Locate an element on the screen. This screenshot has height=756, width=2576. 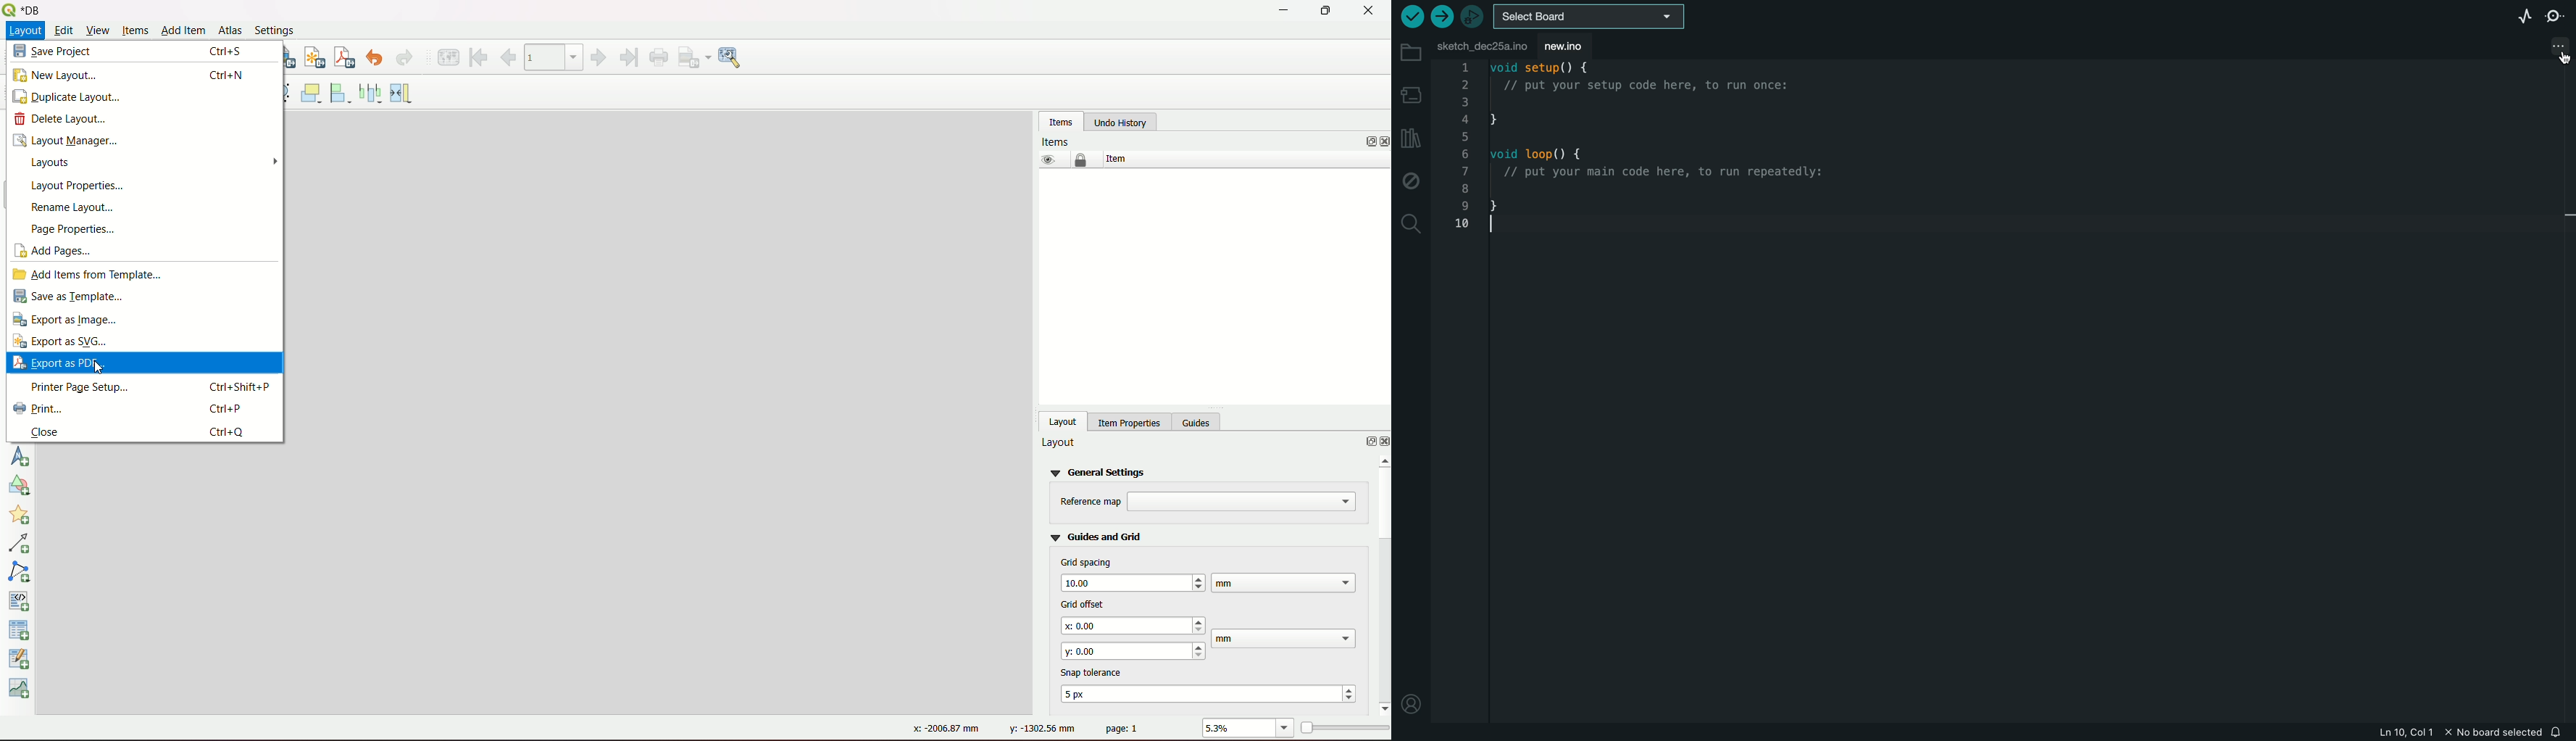
Name and logo is located at coordinates (28, 10).